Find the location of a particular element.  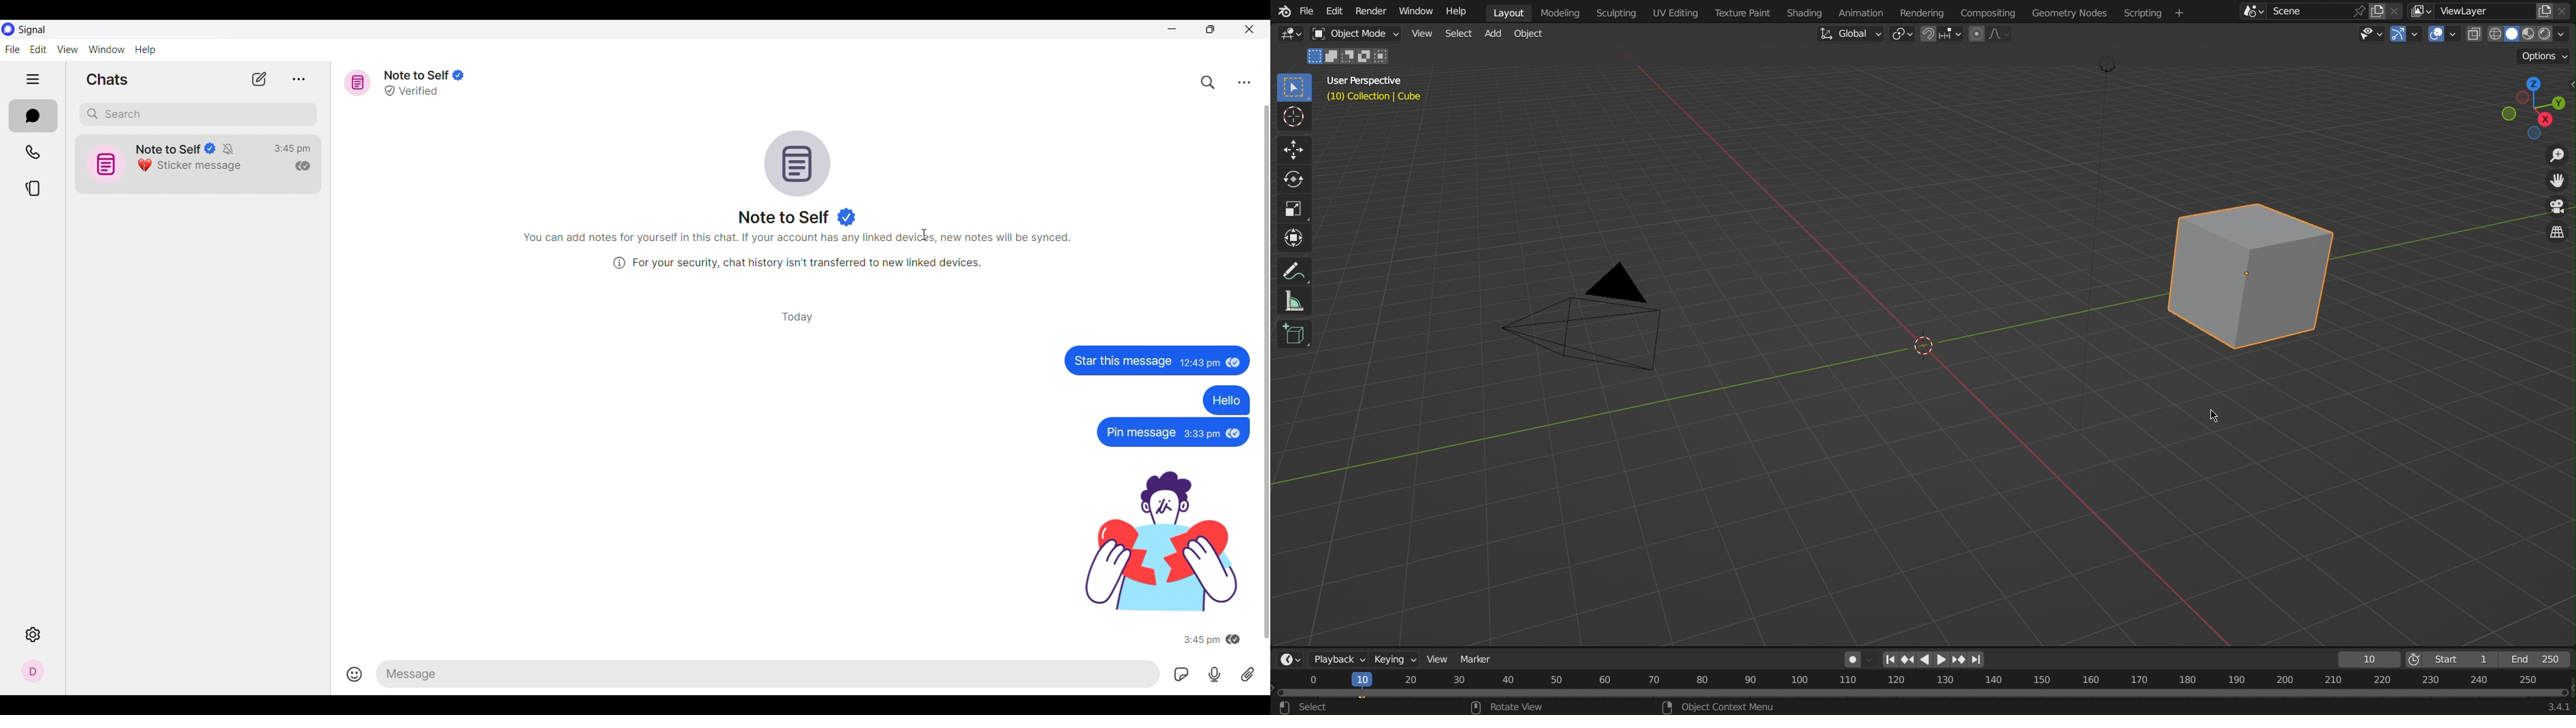

Pin message is located at coordinates (1140, 432).